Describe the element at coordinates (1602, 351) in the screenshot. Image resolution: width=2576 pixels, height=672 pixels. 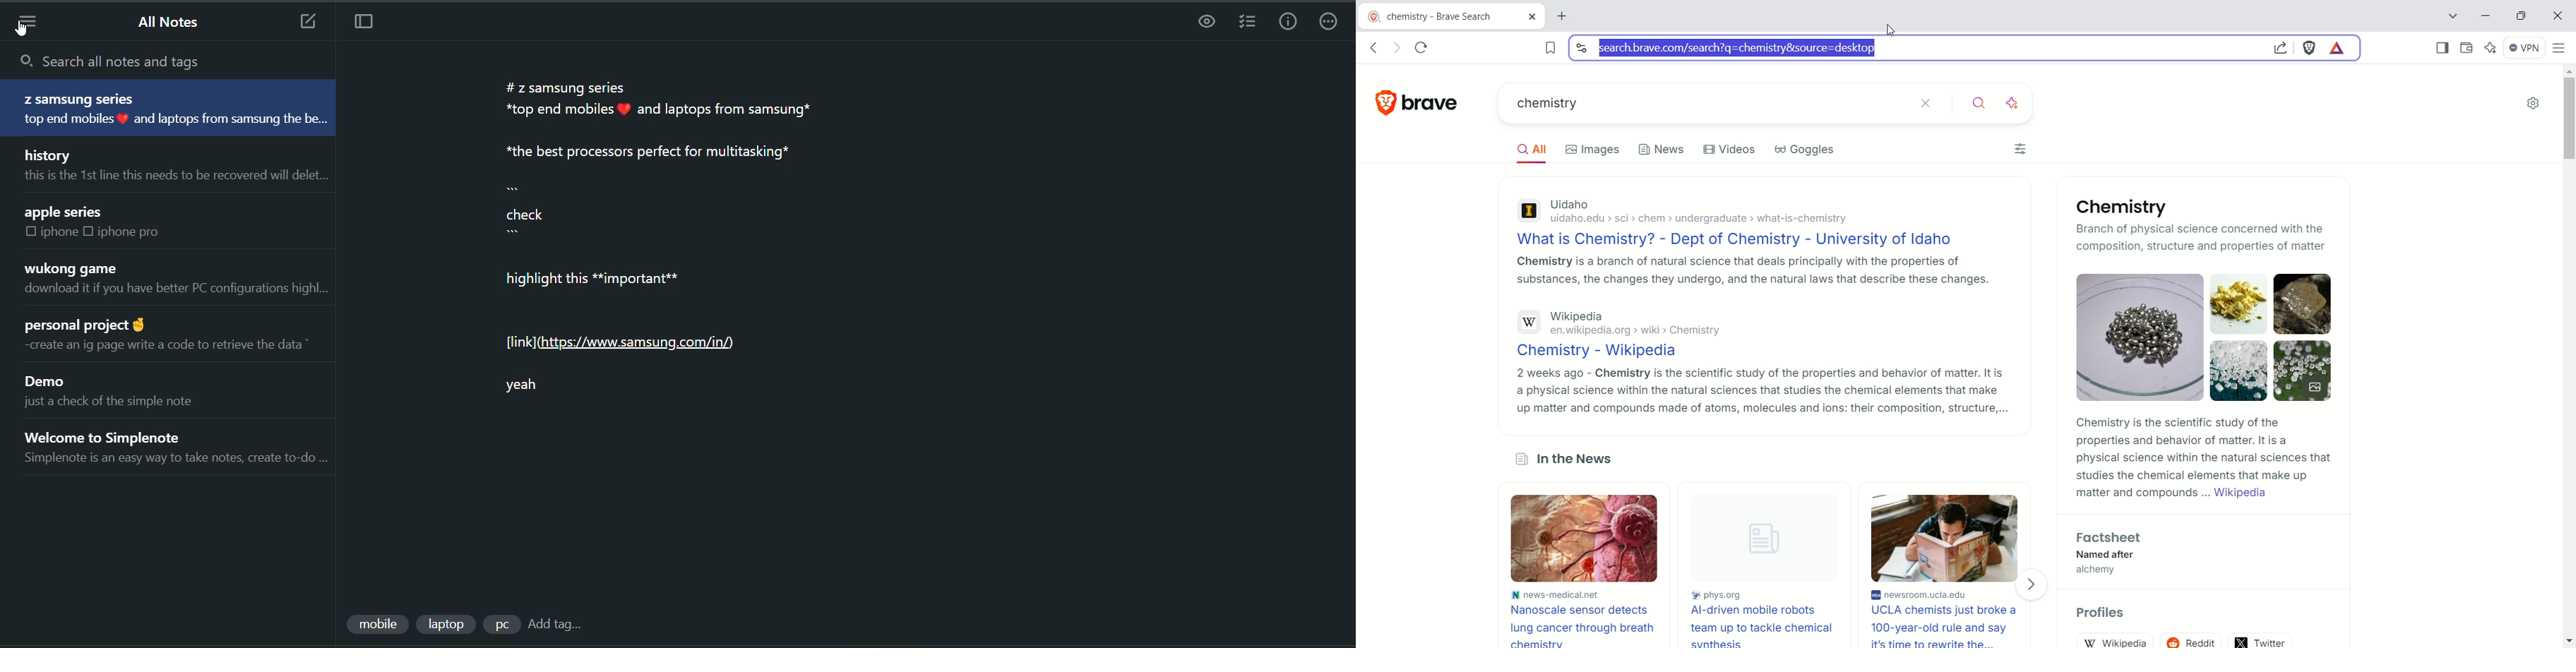
I see `Chemistry - Wikipedia` at that location.